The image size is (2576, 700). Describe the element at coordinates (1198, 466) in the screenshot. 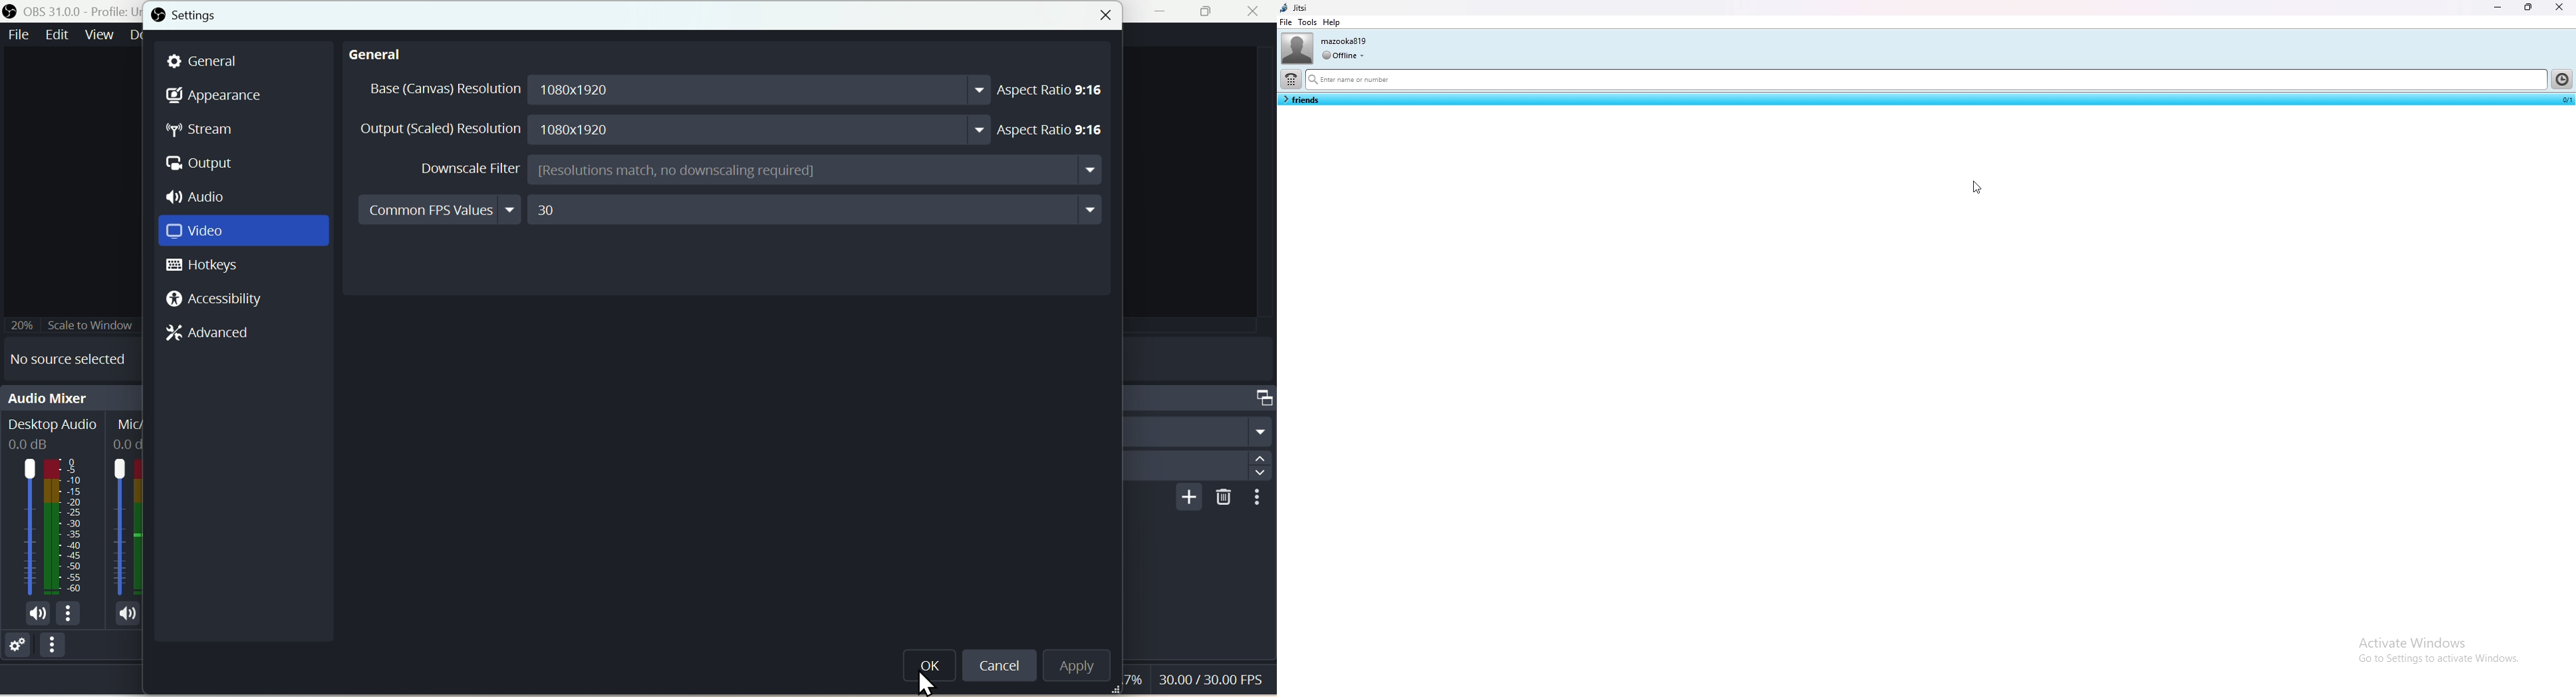

I see `Duration` at that location.